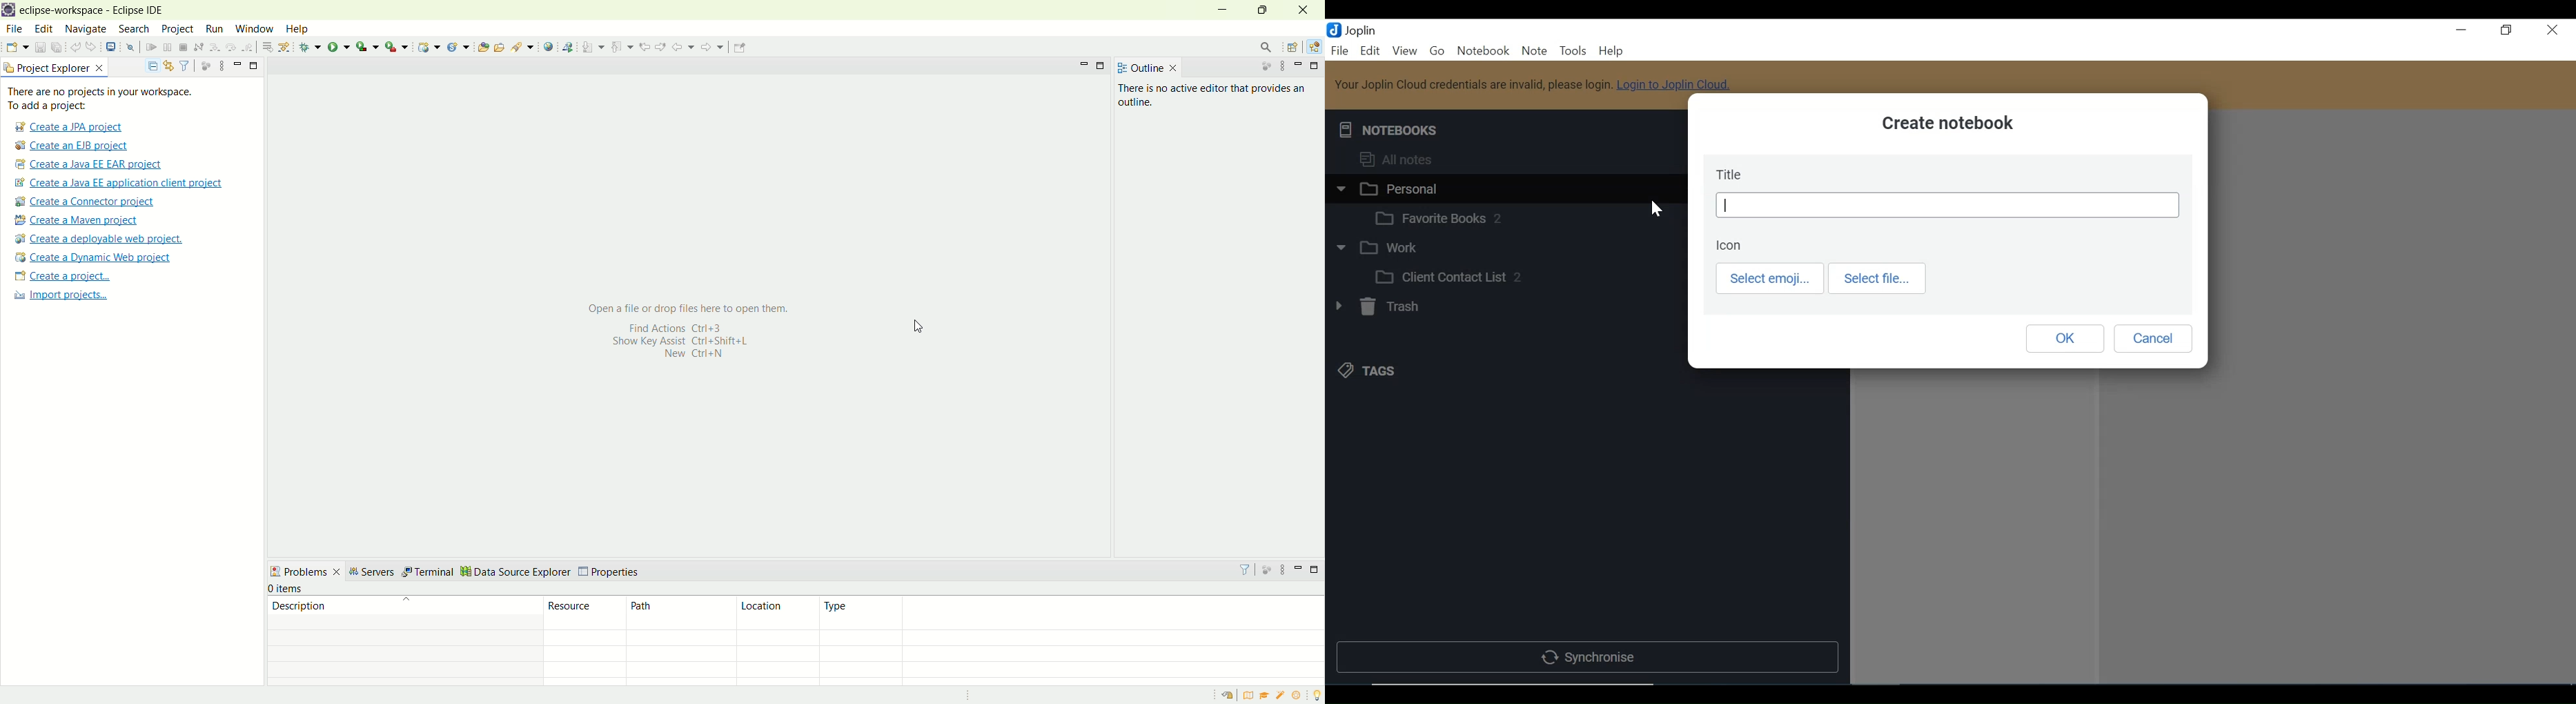 The height and width of the screenshot is (728, 2576). Describe the element at coordinates (248, 48) in the screenshot. I see `step return` at that location.